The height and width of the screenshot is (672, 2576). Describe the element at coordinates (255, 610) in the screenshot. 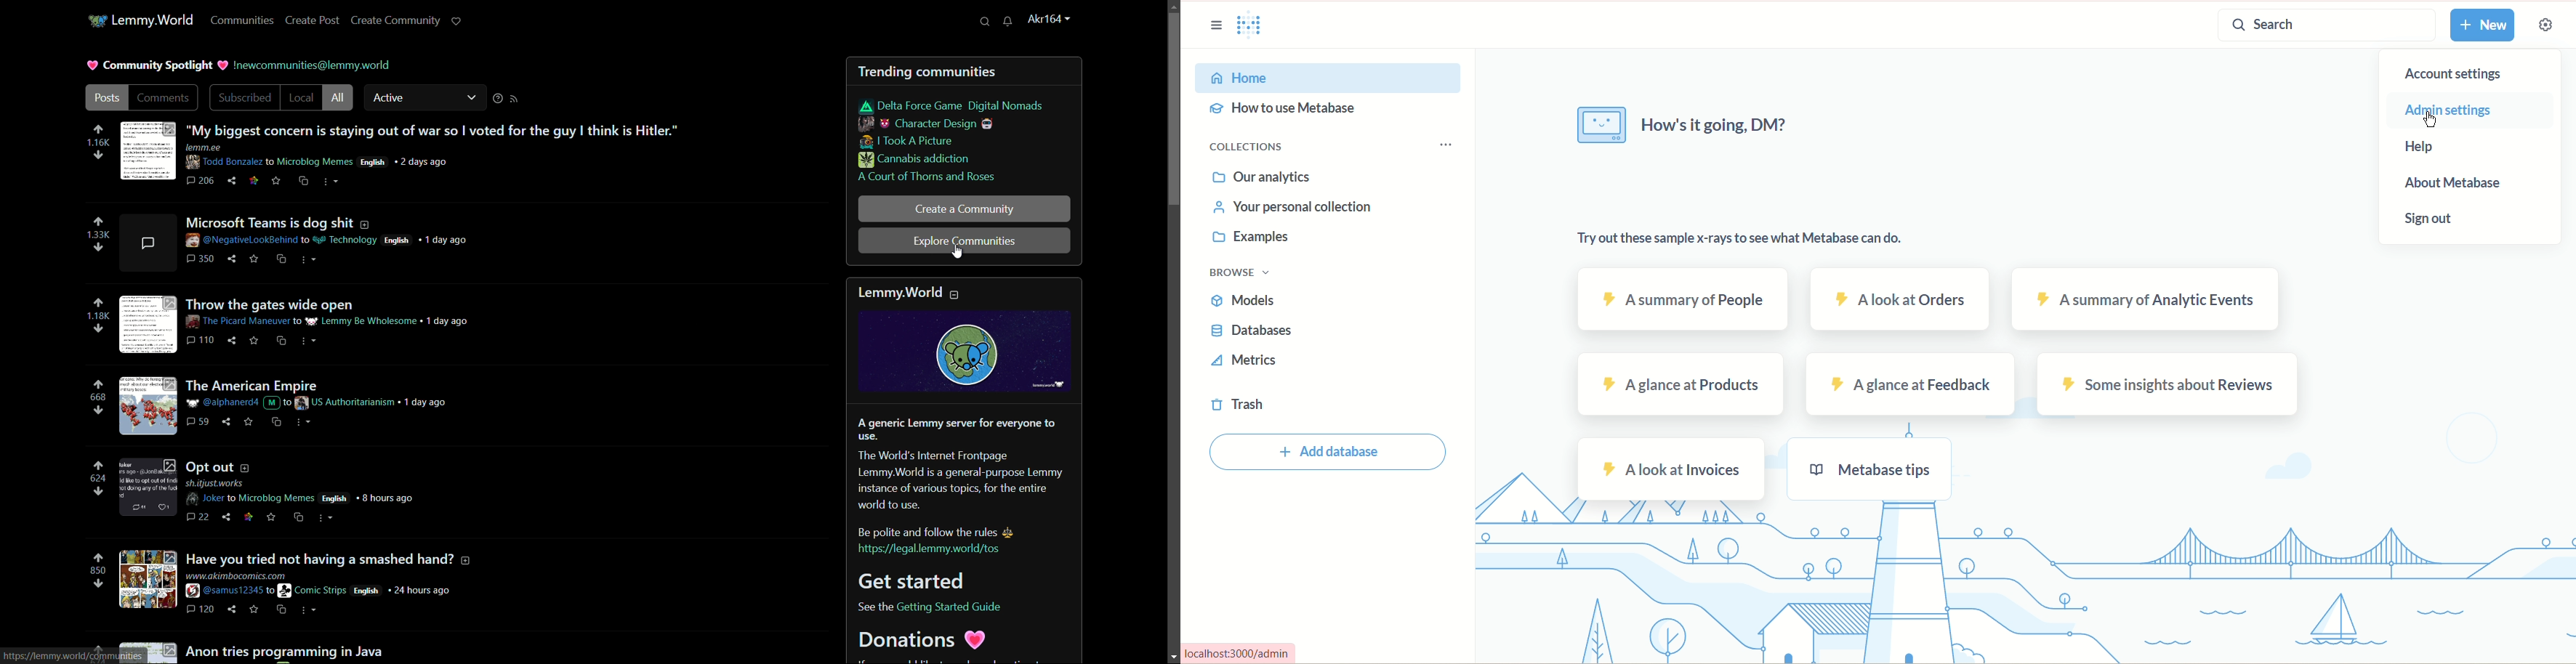

I see `save` at that location.